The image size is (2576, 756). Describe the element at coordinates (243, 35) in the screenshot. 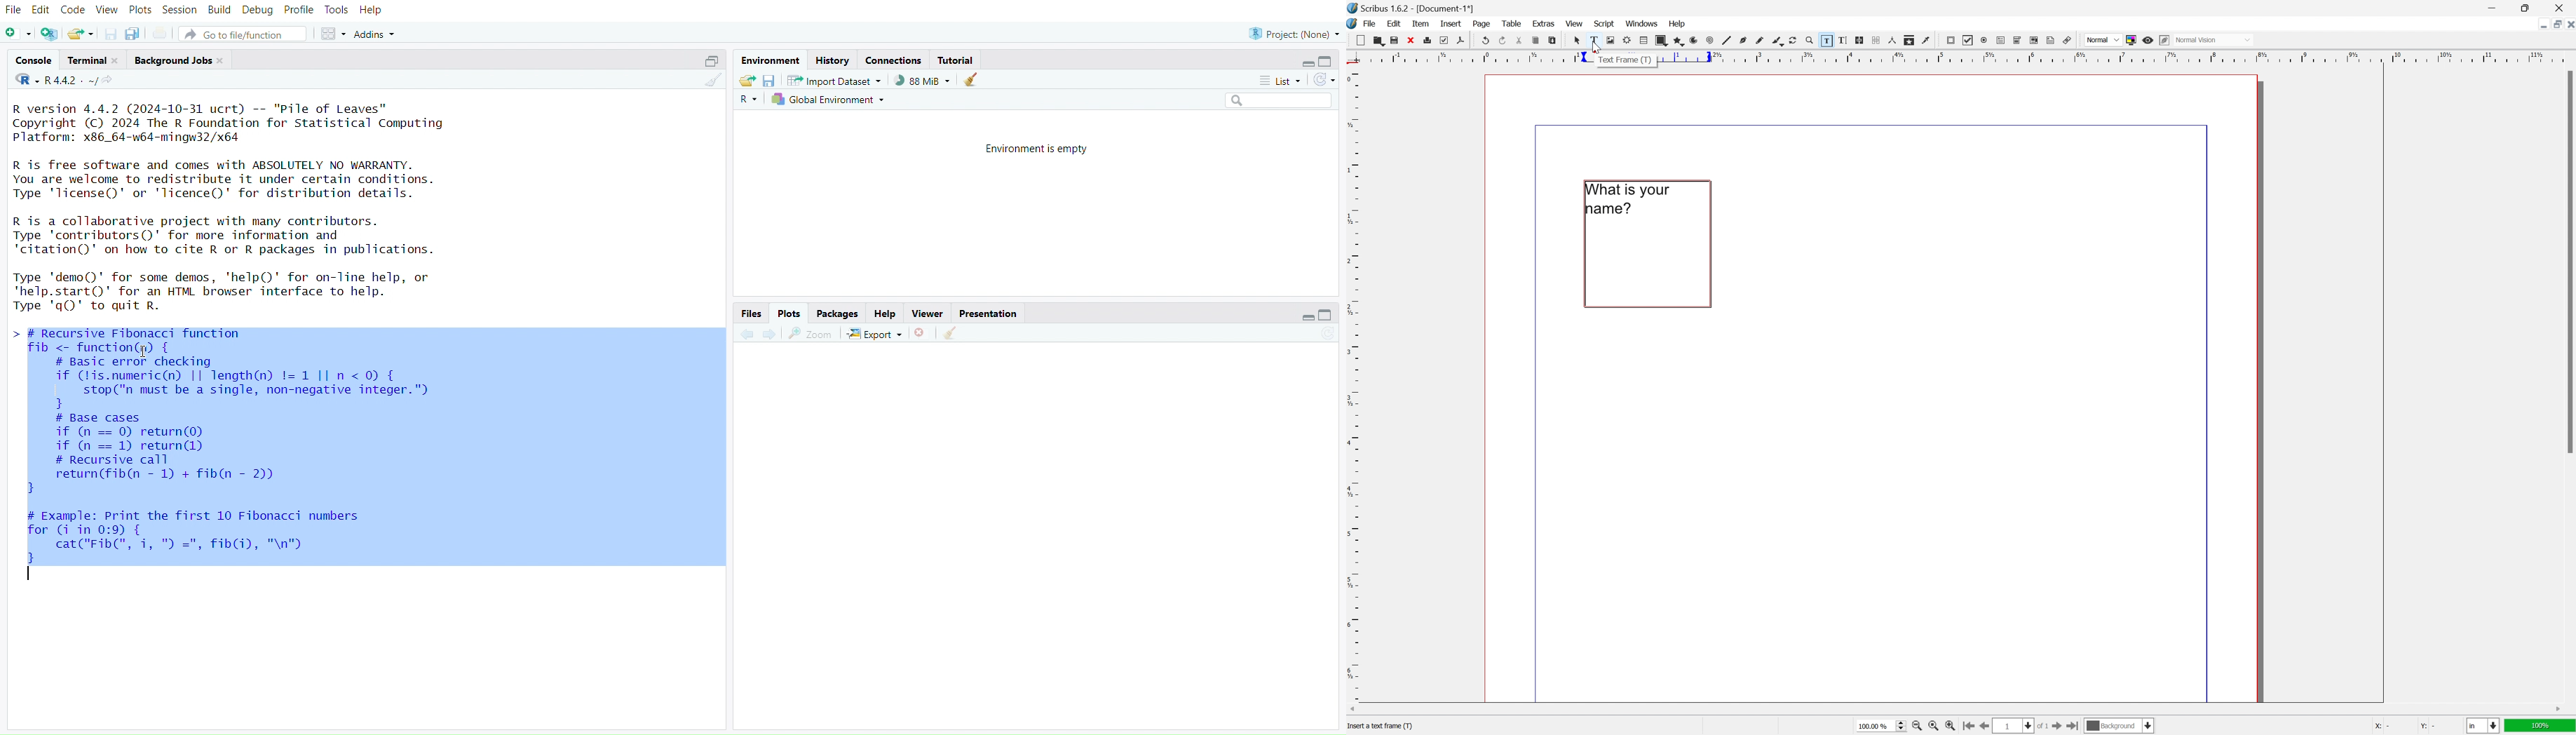

I see `go to file/function` at that location.